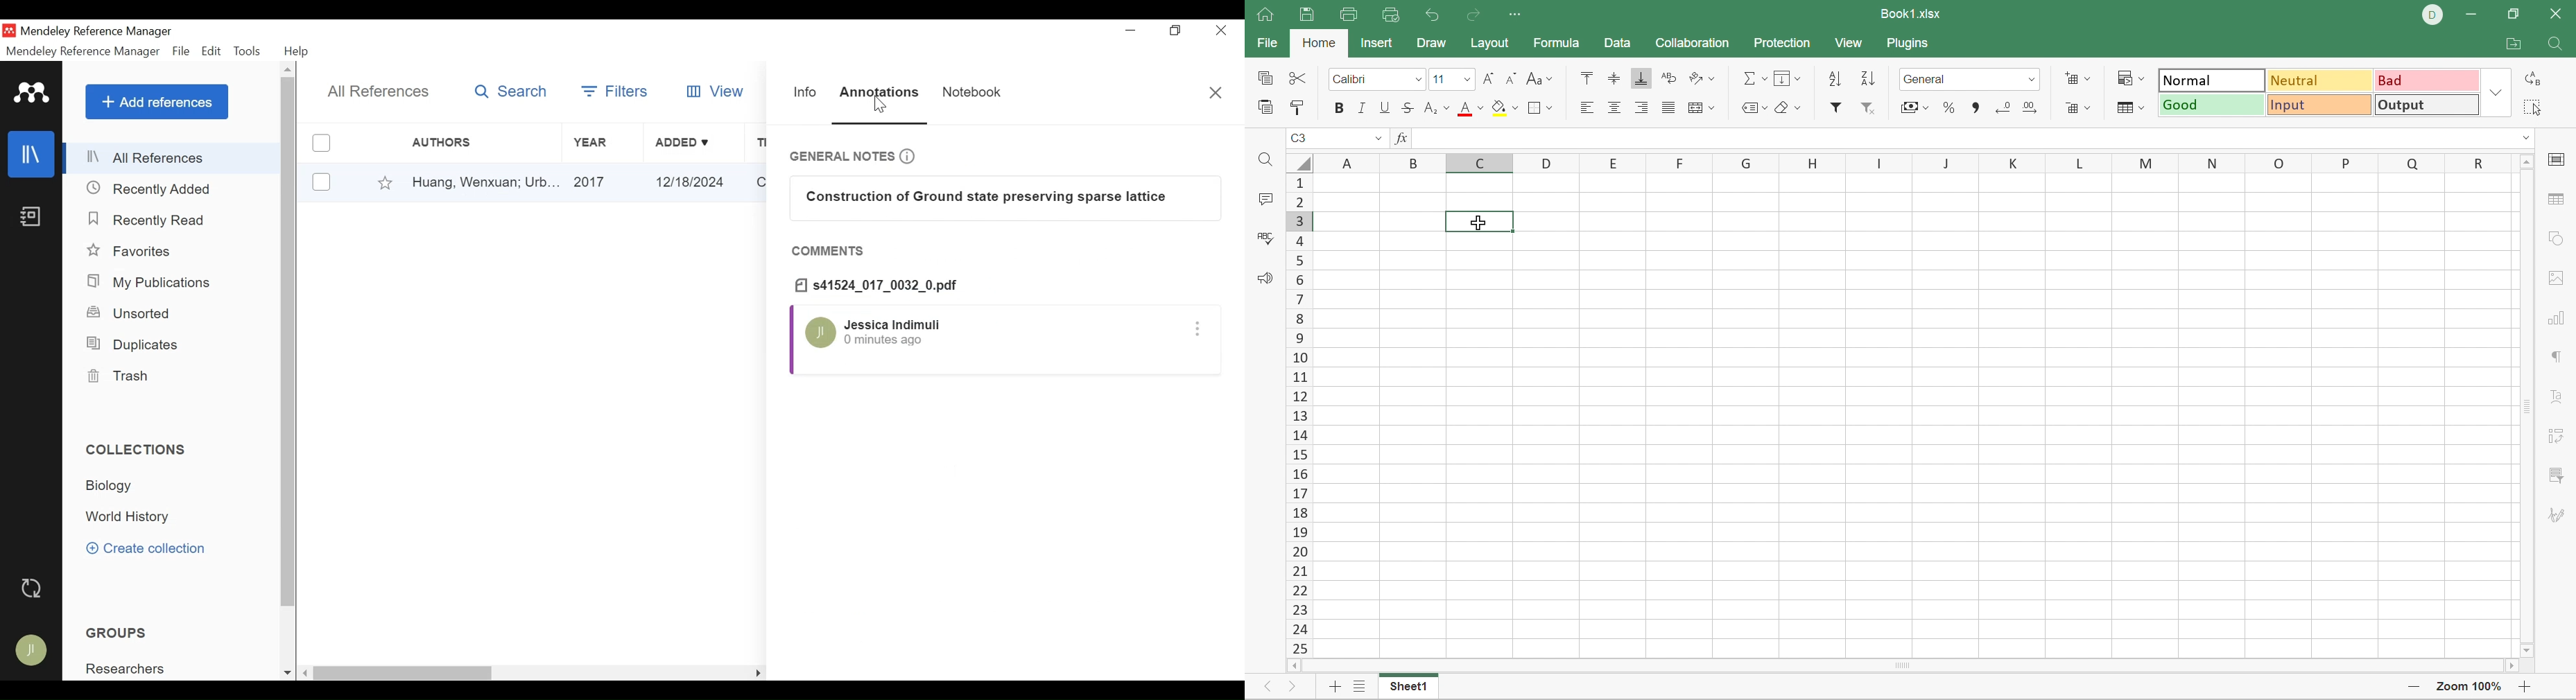 The width and height of the screenshot is (2576, 700). Describe the element at coordinates (1585, 77) in the screenshot. I see `Align Top` at that location.